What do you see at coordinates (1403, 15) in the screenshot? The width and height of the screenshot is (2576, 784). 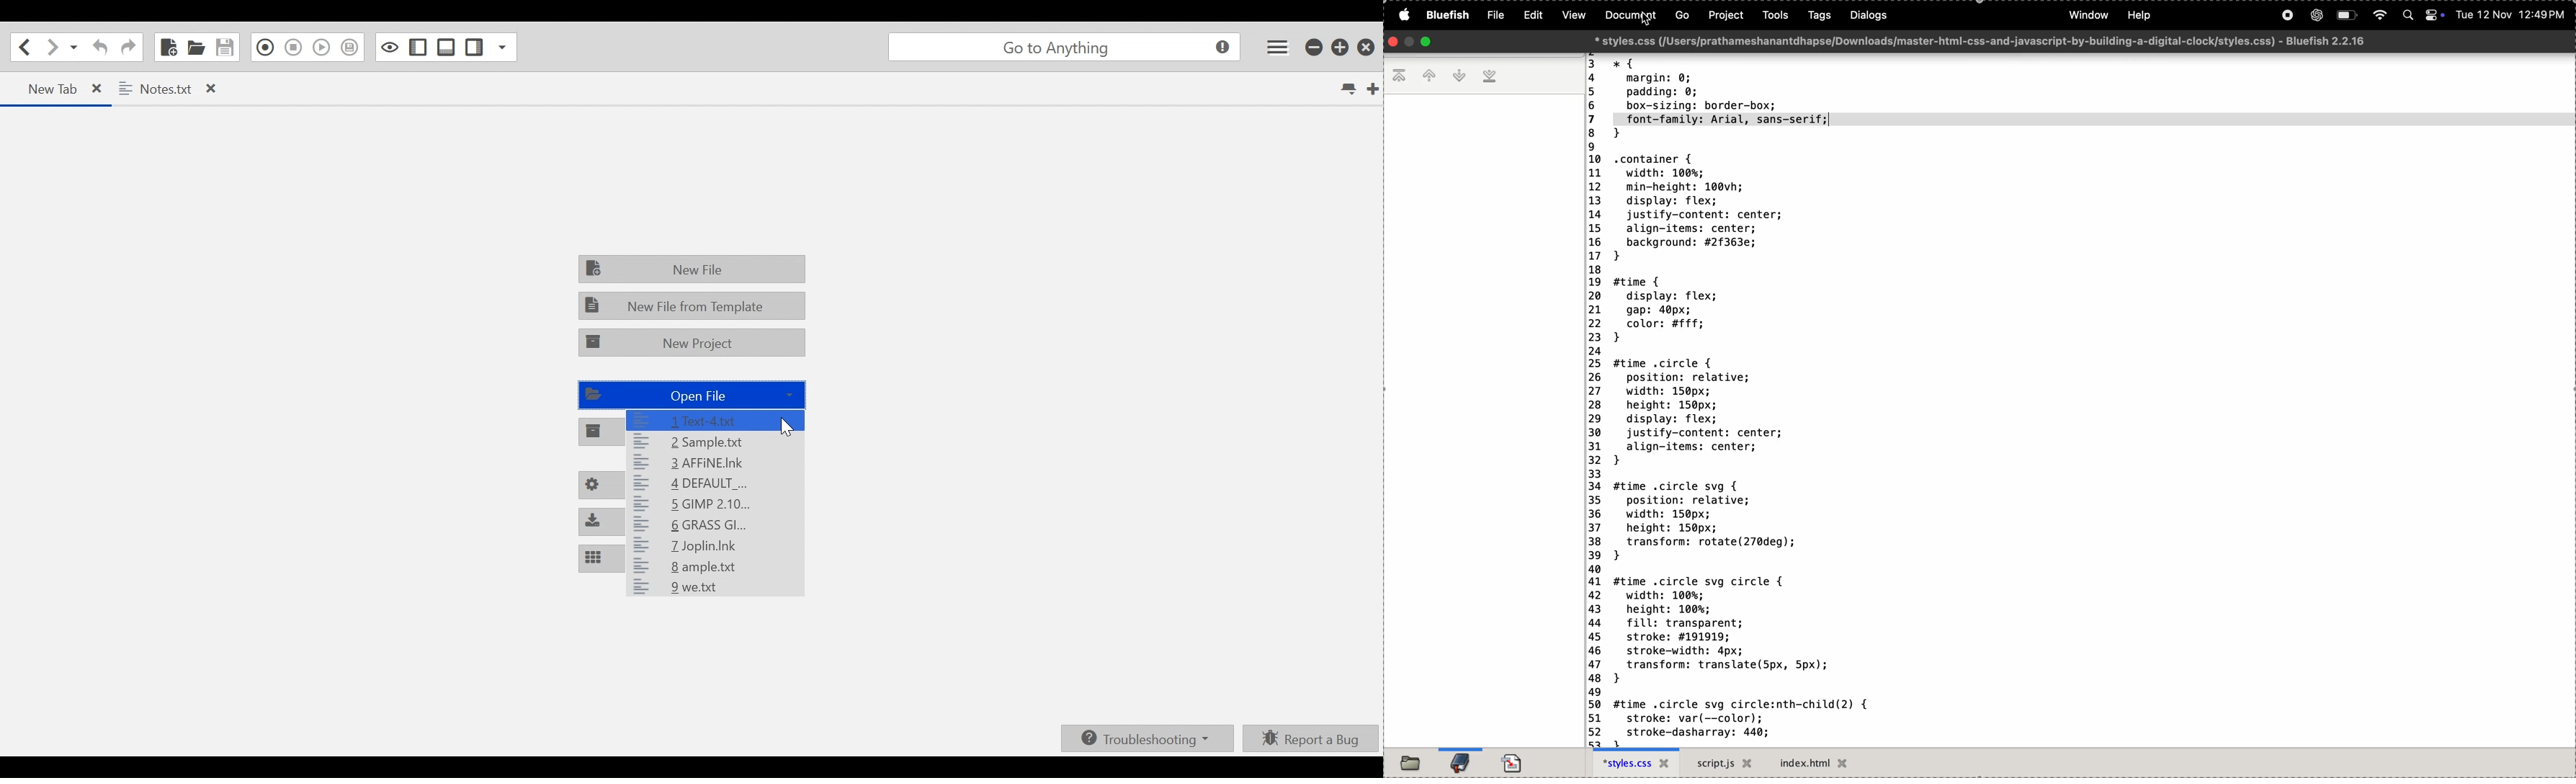 I see `Apple` at bounding box center [1403, 15].